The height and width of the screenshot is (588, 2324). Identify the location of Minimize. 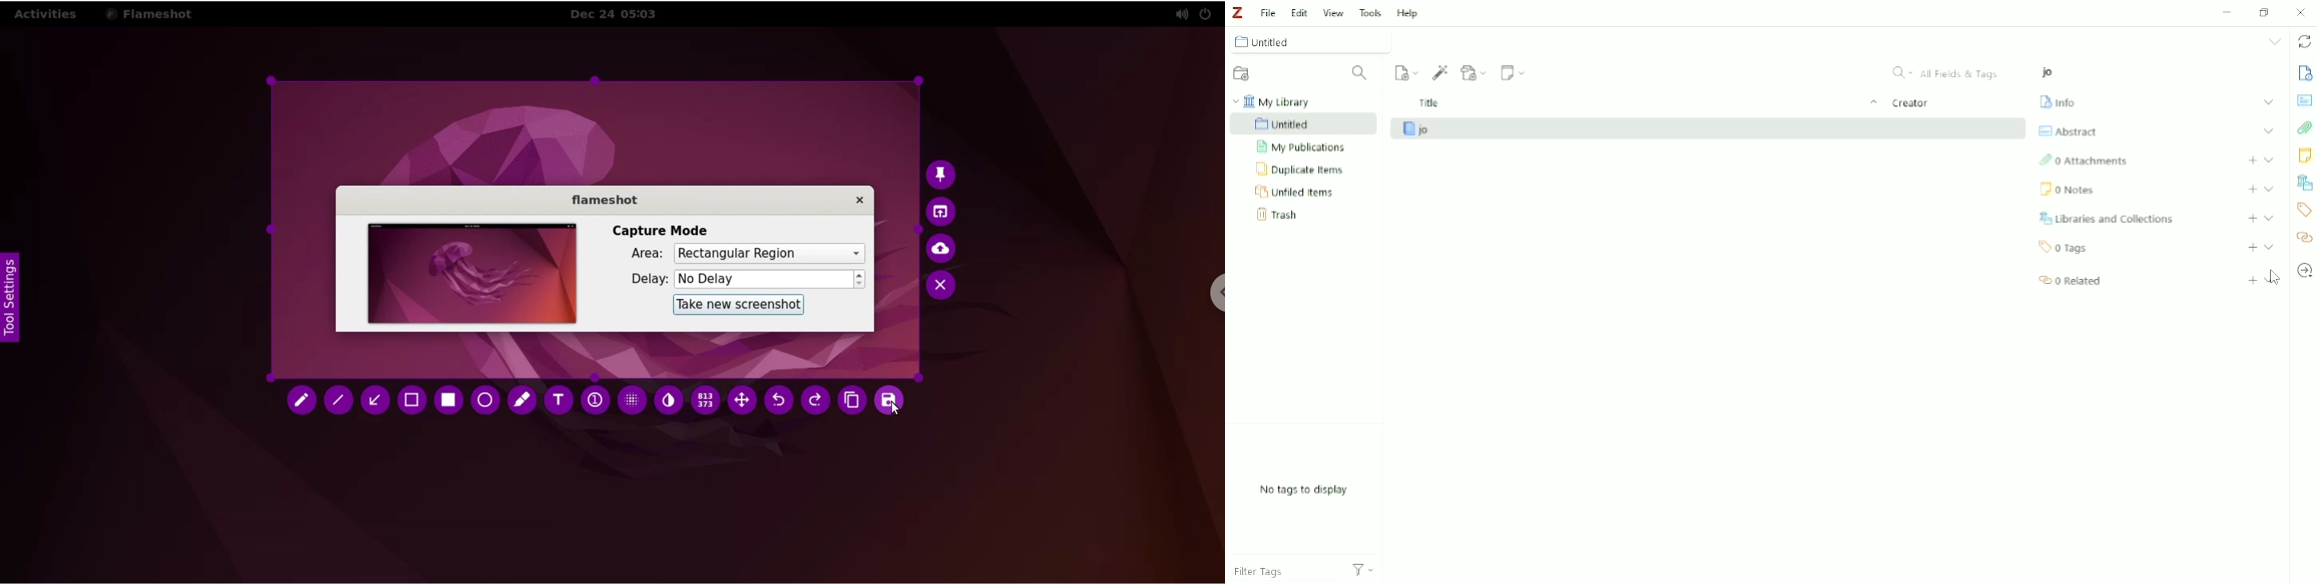
(2227, 12).